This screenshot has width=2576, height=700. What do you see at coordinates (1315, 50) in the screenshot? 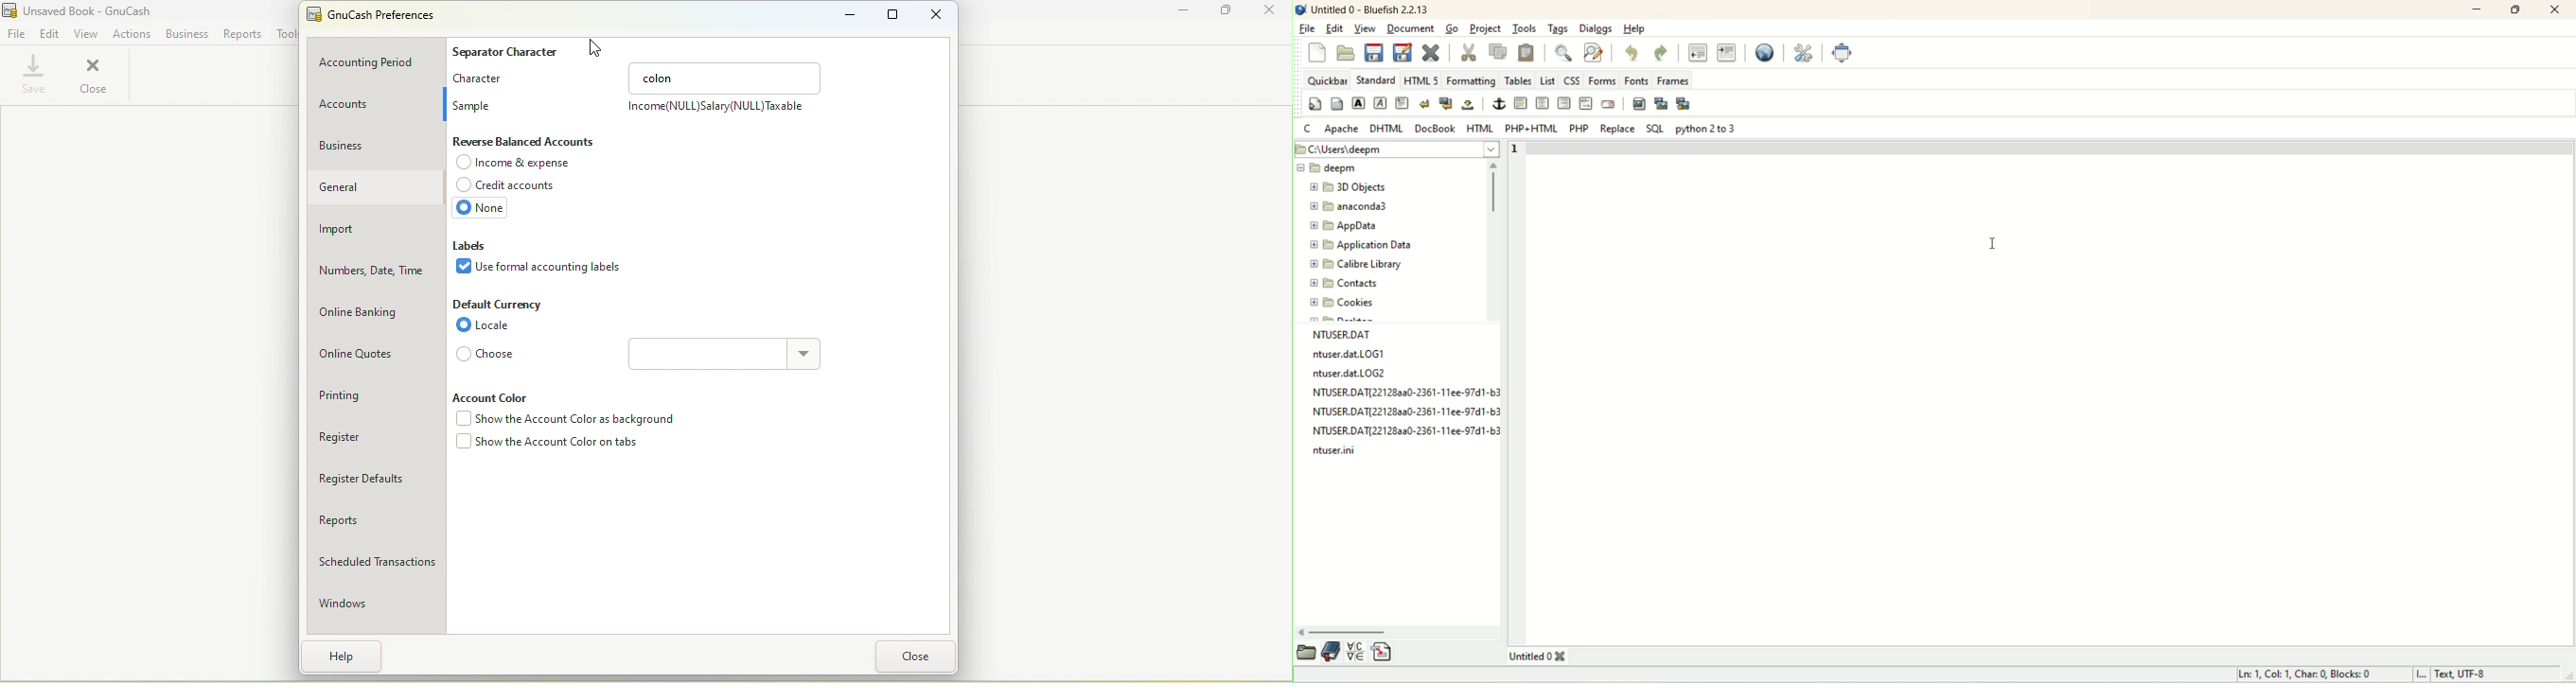
I see `new` at bounding box center [1315, 50].